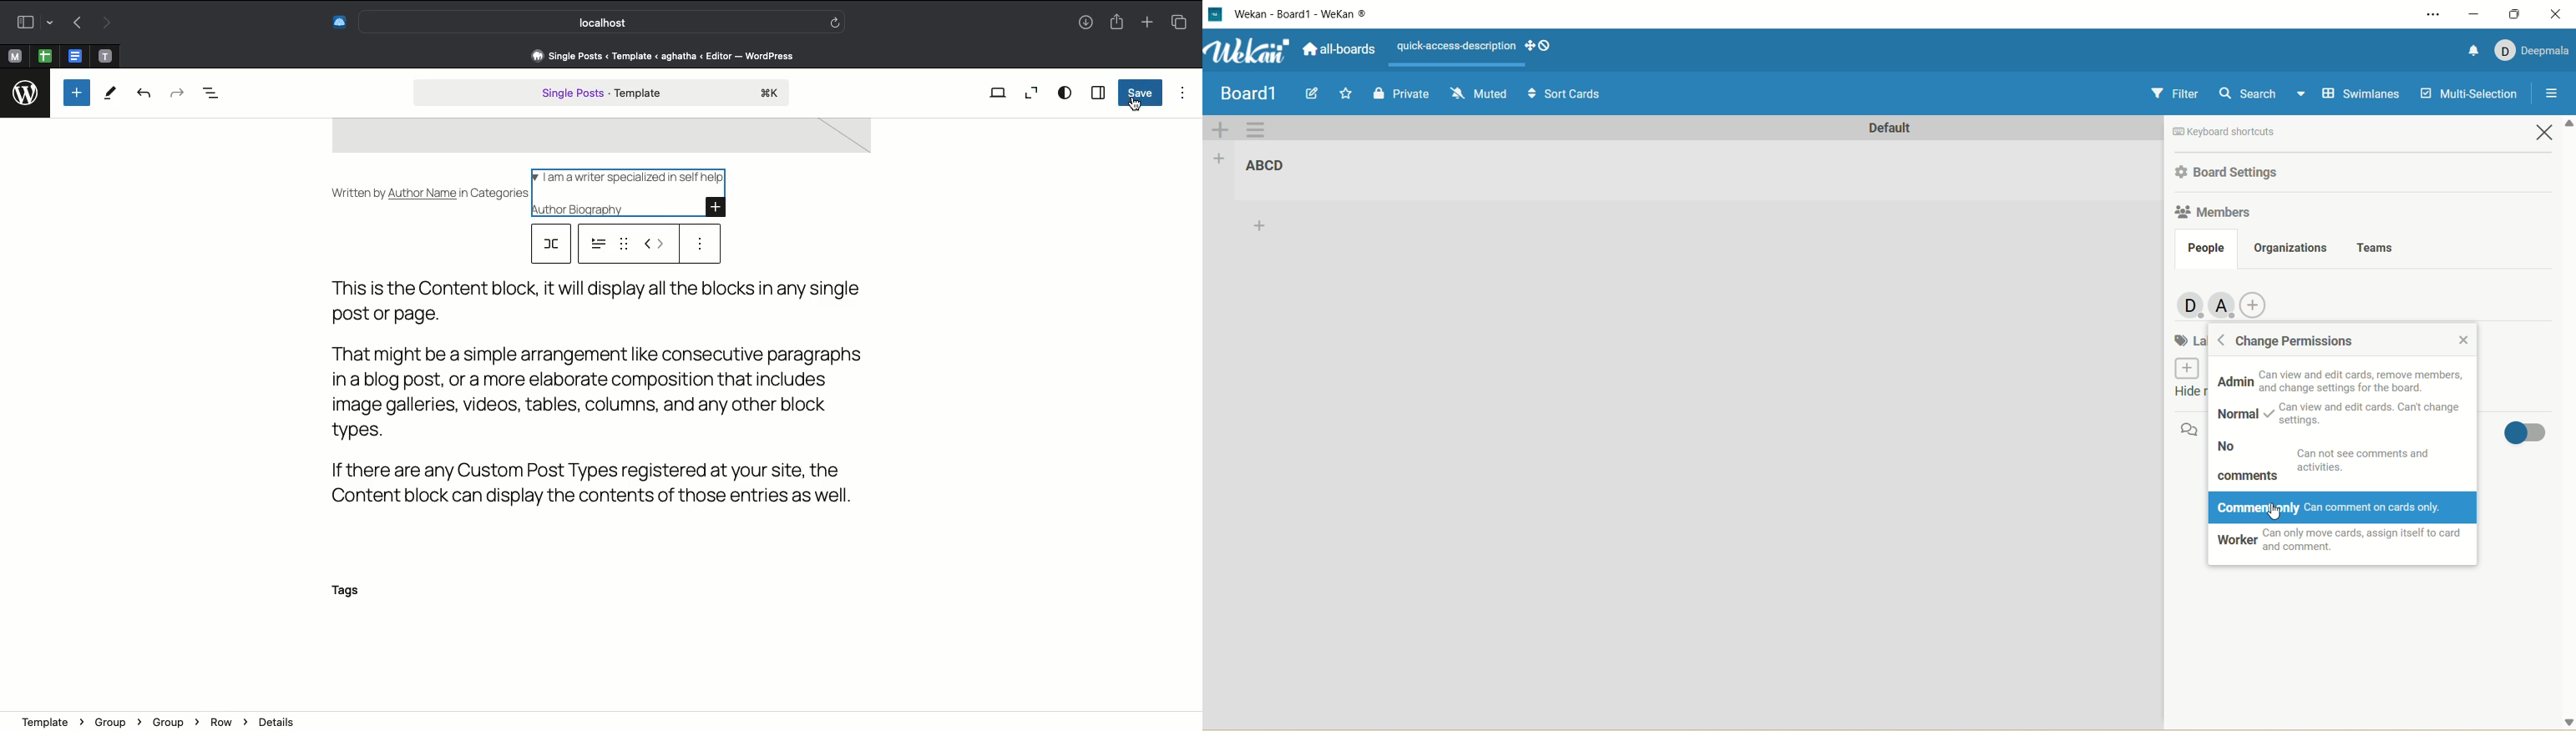 This screenshot has height=756, width=2576. What do you see at coordinates (1137, 90) in the screenshot?
I see `Save` at bounding box center [1137, 90].